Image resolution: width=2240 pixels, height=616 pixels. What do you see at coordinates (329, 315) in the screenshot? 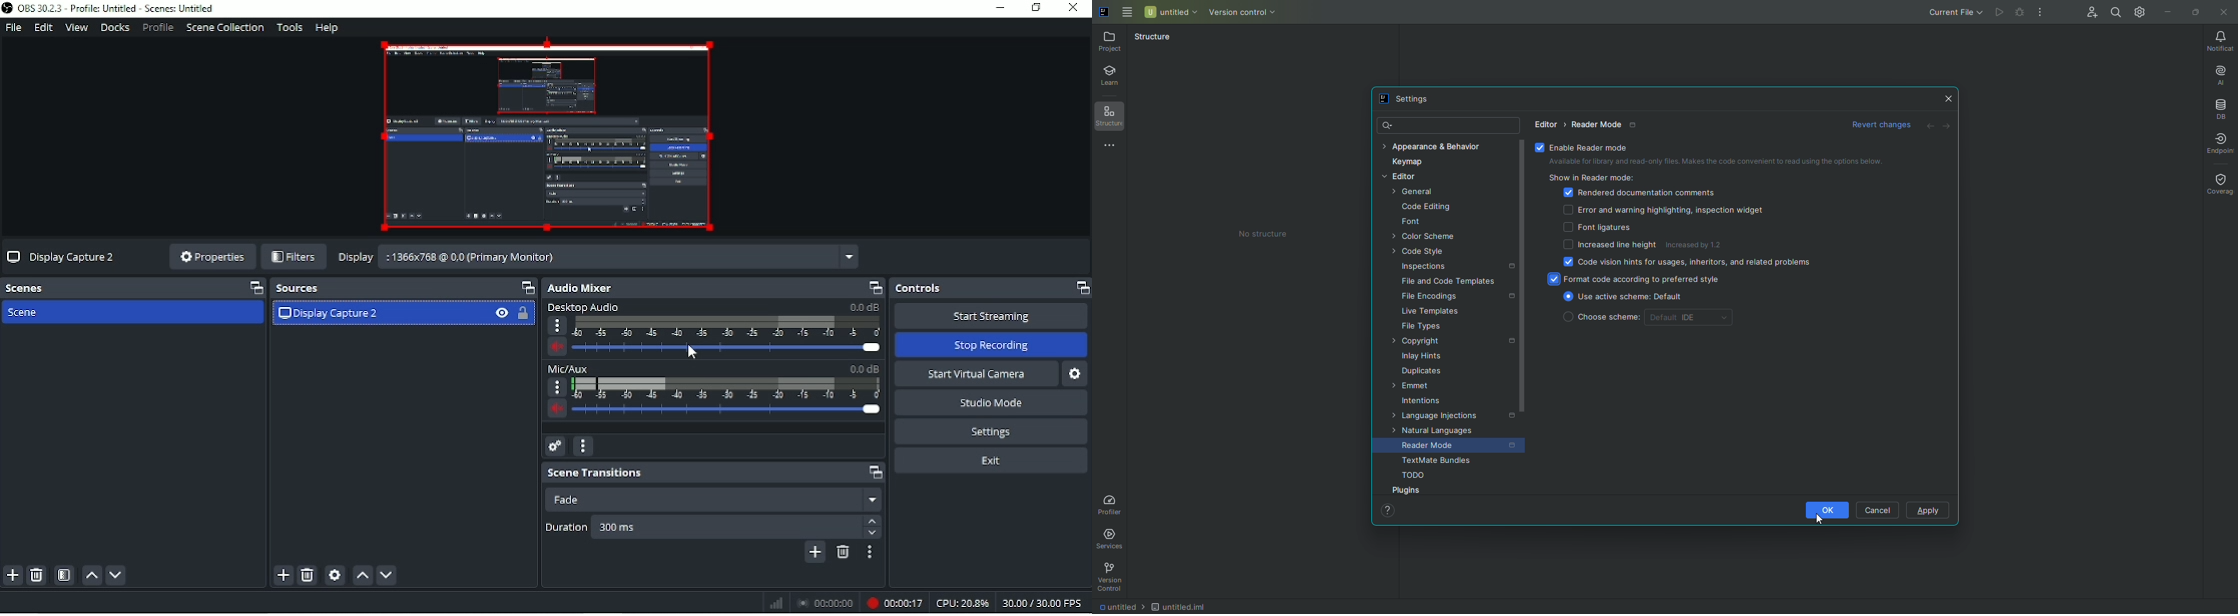
I see `Display Capture 2` at bounding box center [329, 315].